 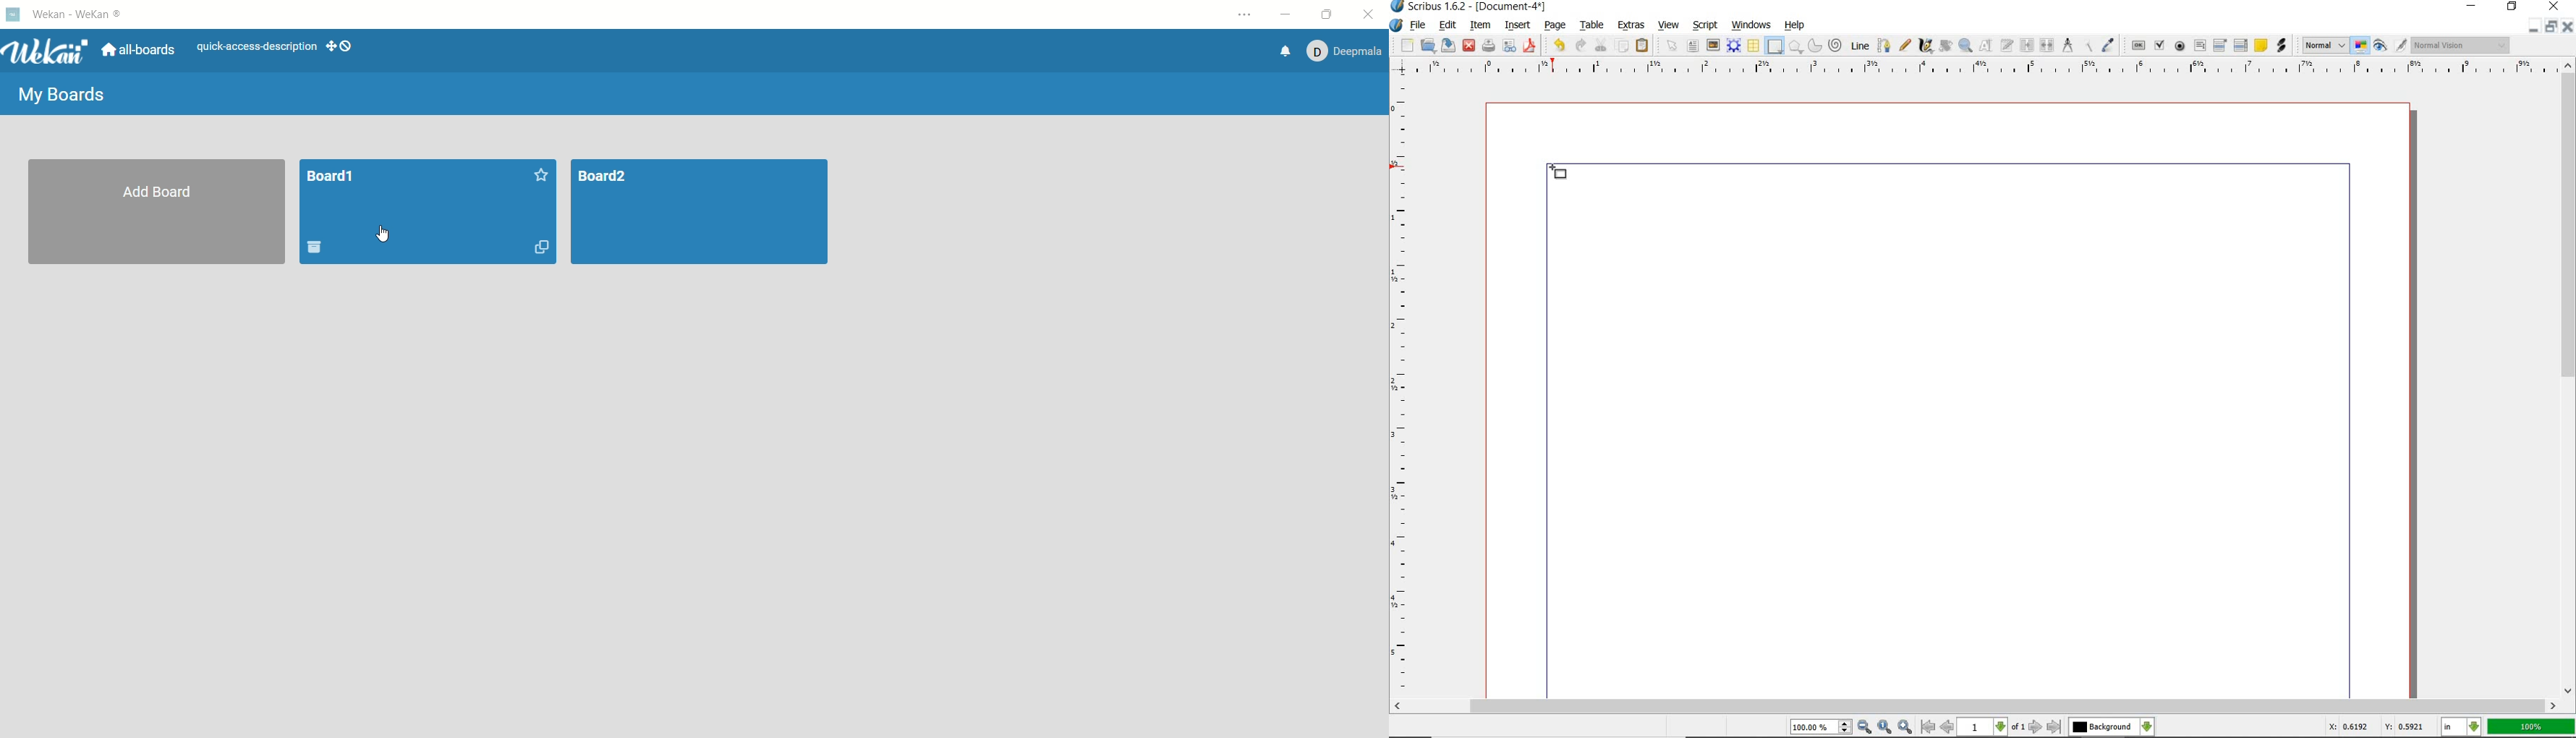 I want to click on account, so click(x=1343, y=53).